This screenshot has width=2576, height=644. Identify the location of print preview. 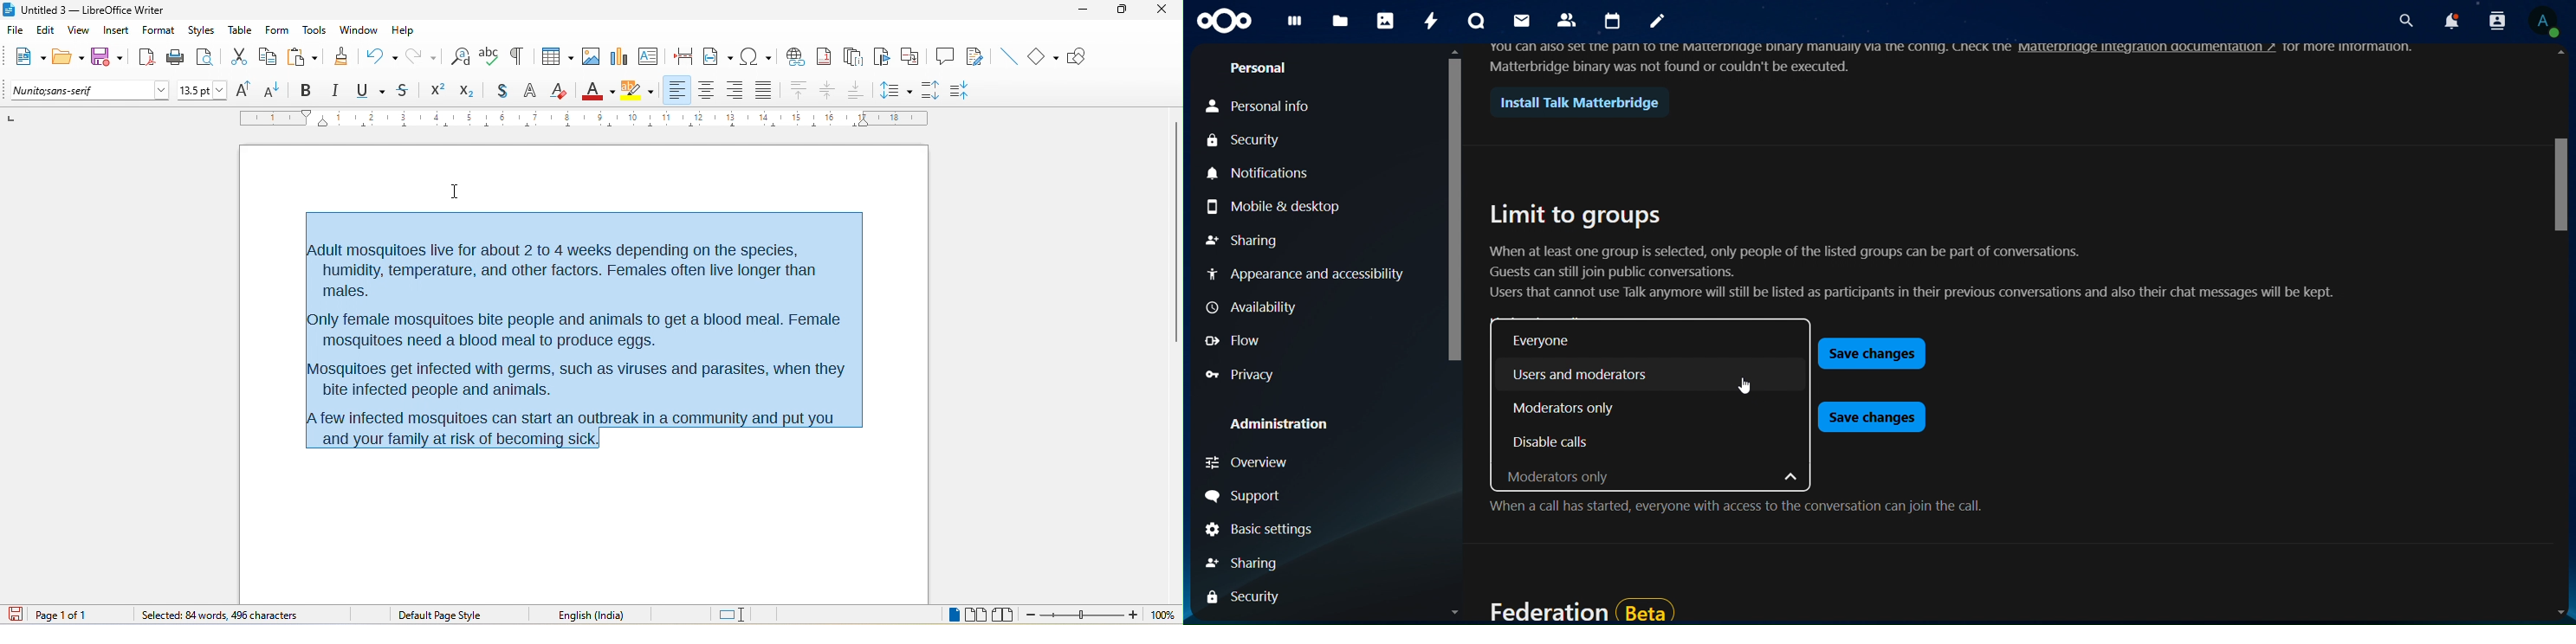
(209, 57).